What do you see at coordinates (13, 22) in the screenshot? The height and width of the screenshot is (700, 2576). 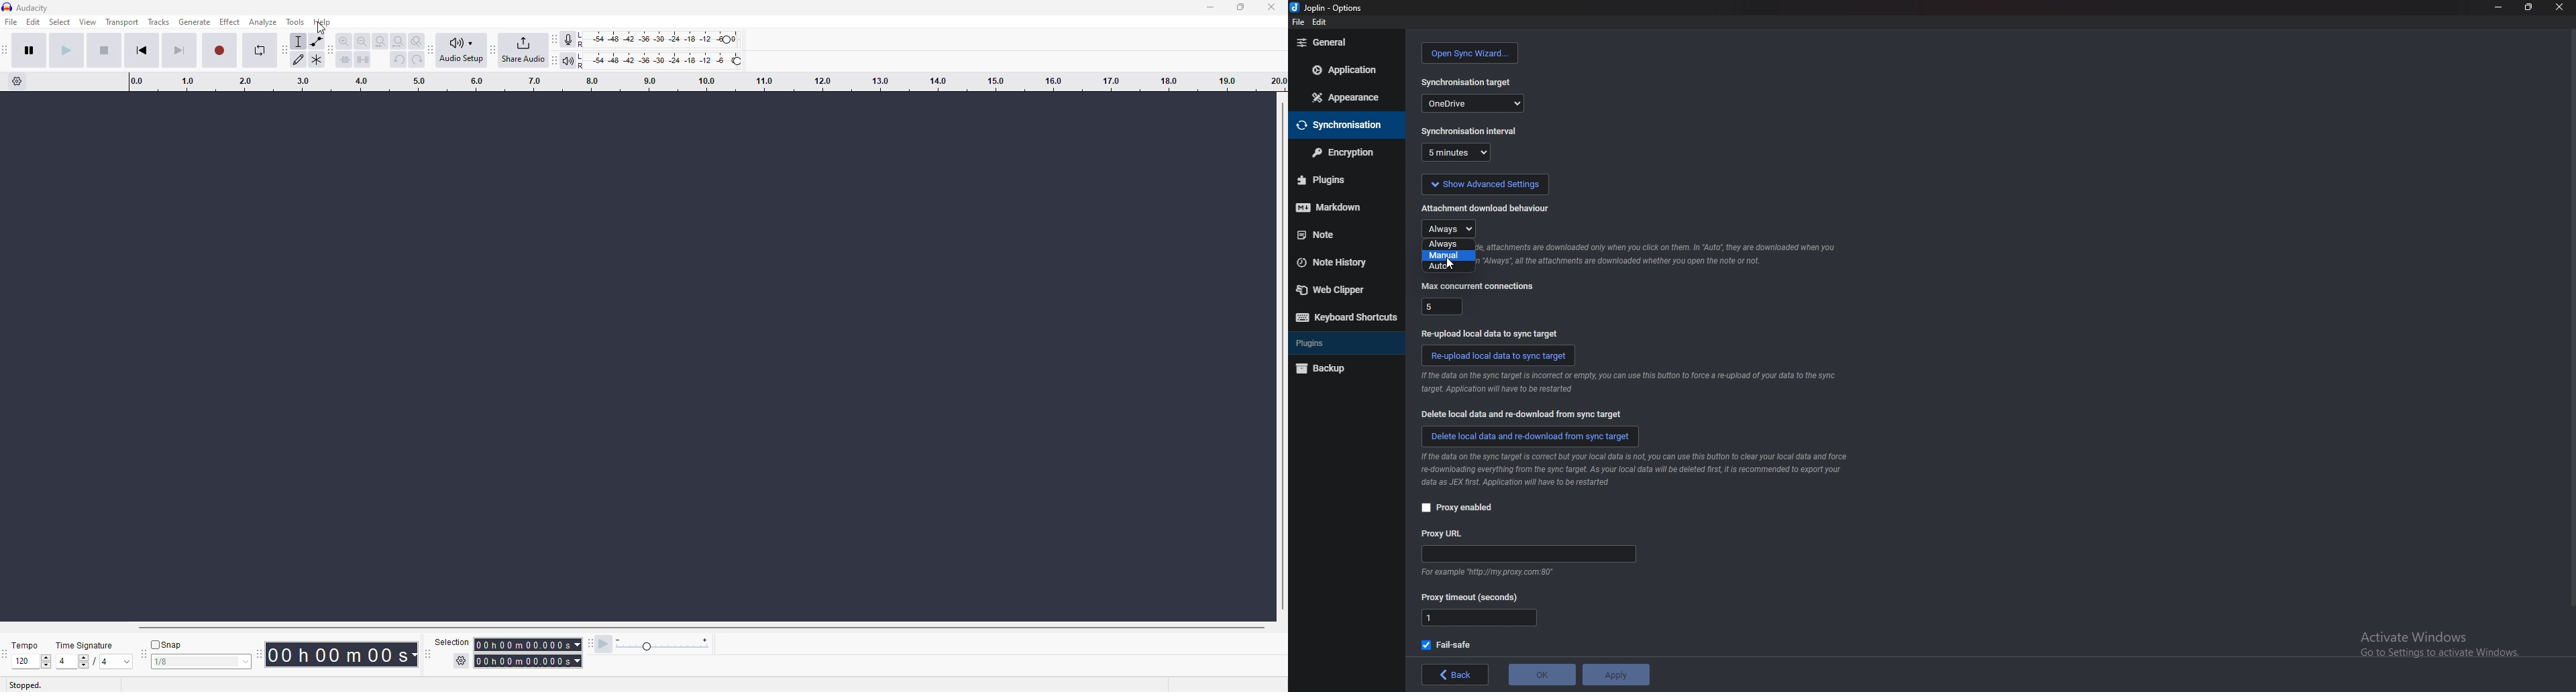 I see `file` at bounding box center [13, 22].